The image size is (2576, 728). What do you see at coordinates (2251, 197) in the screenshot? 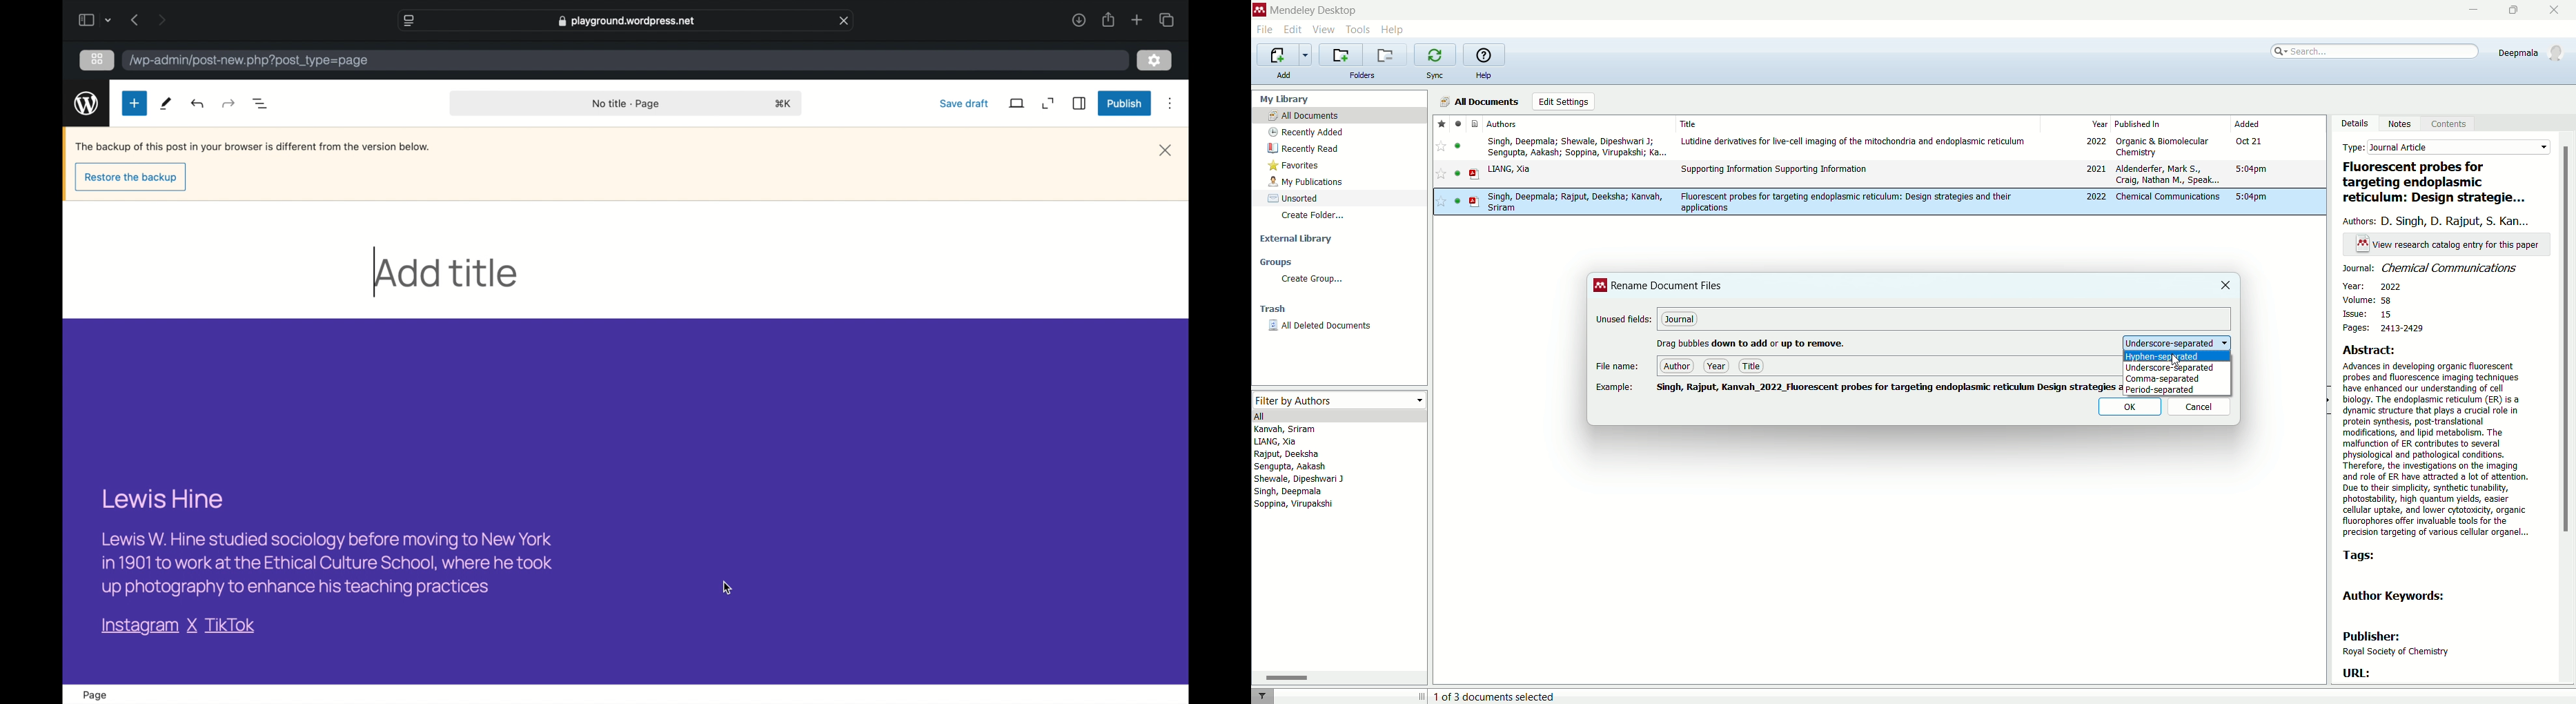
I see `5:04pm` at bounding box center [2251, 197].